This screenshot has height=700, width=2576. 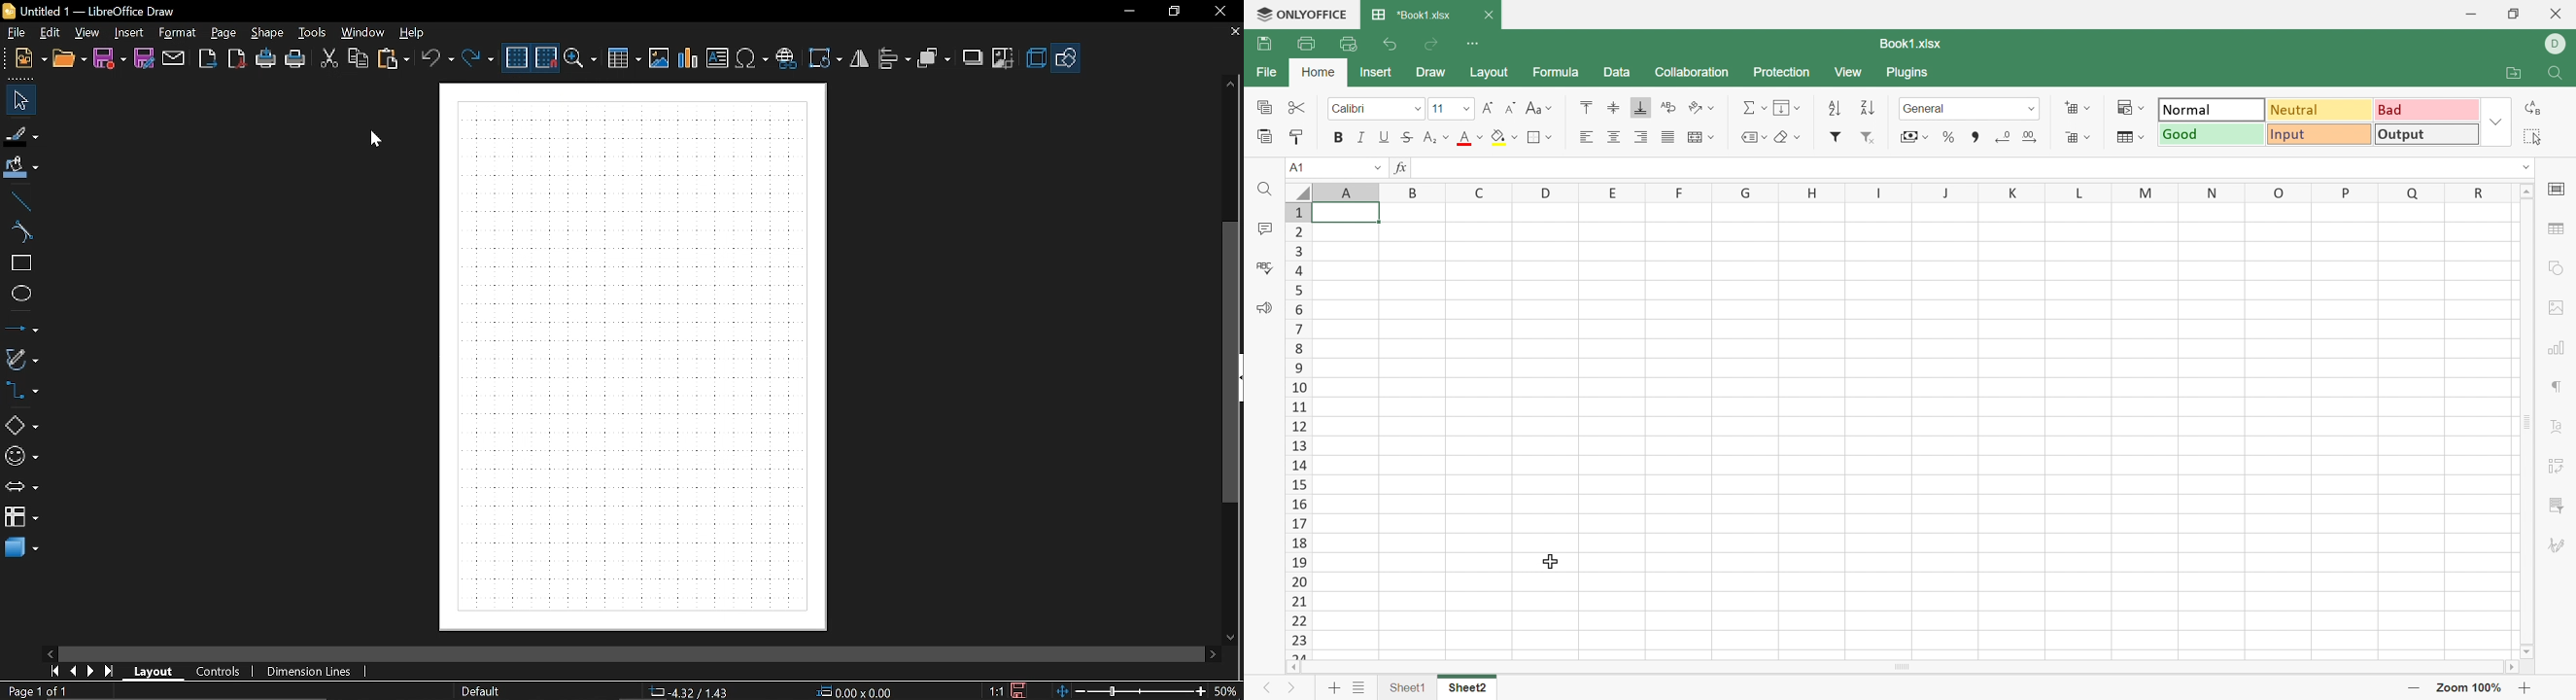 I want to click on location, so click(x=857, y=692).